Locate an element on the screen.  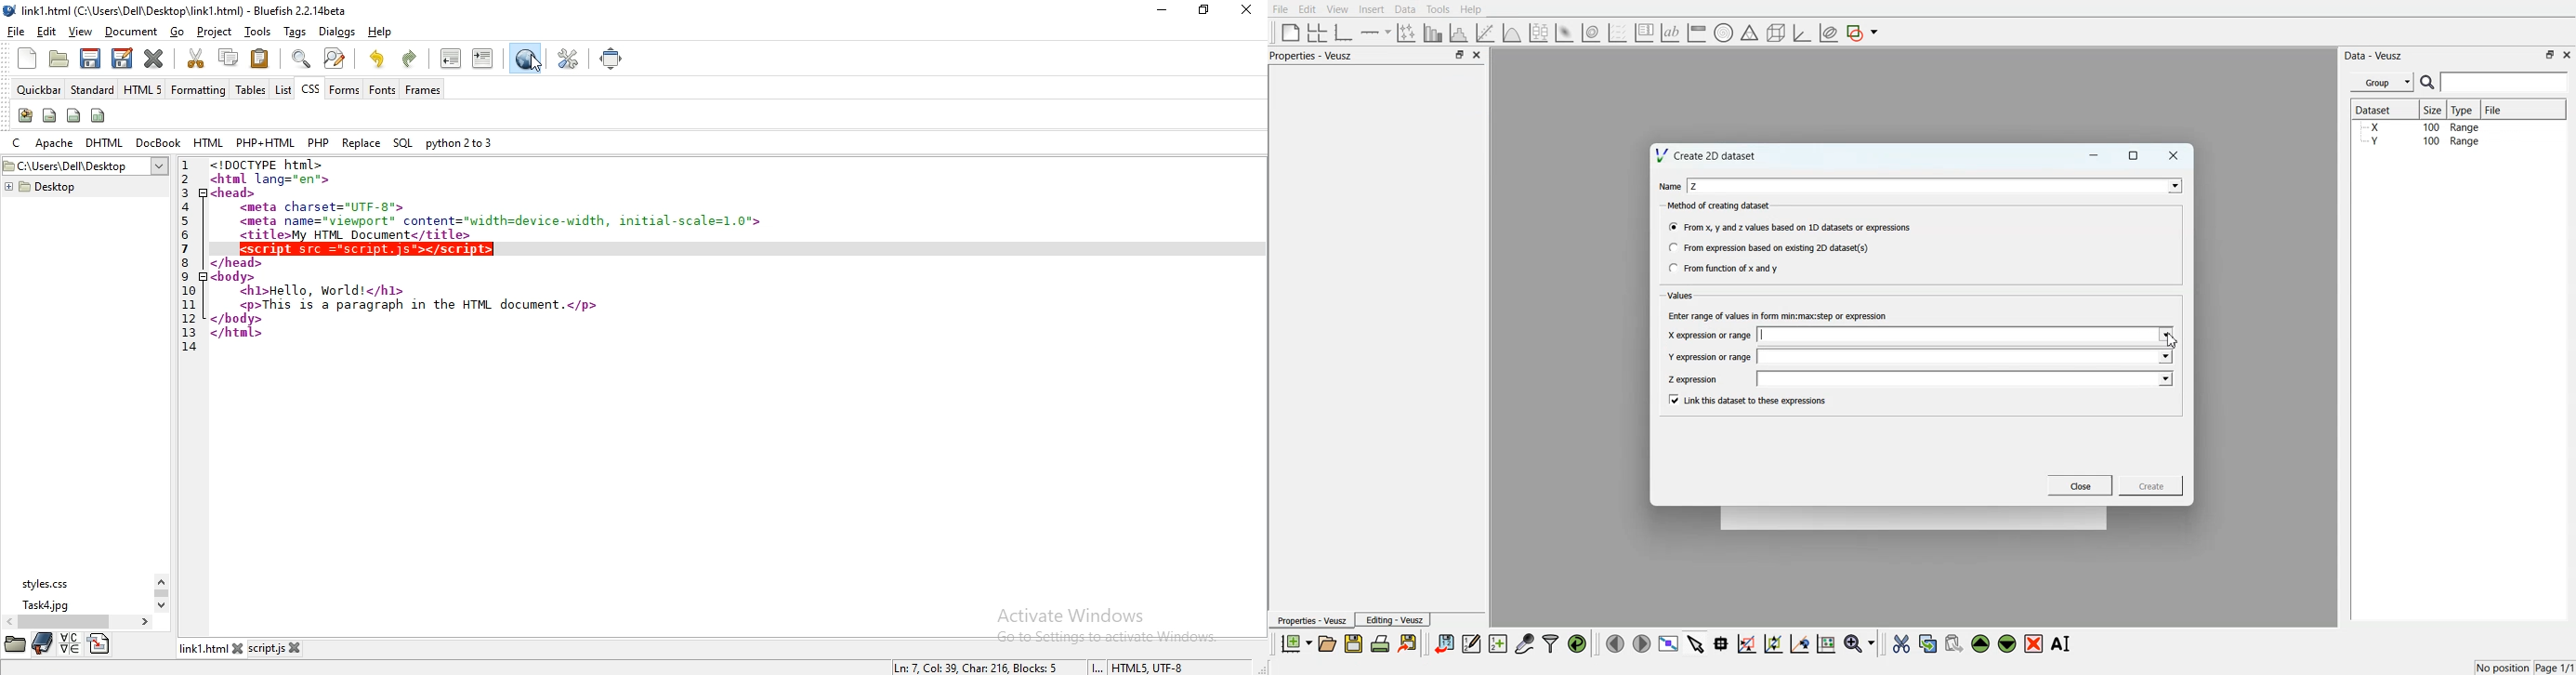
code added is located at coordinates (369, 248).